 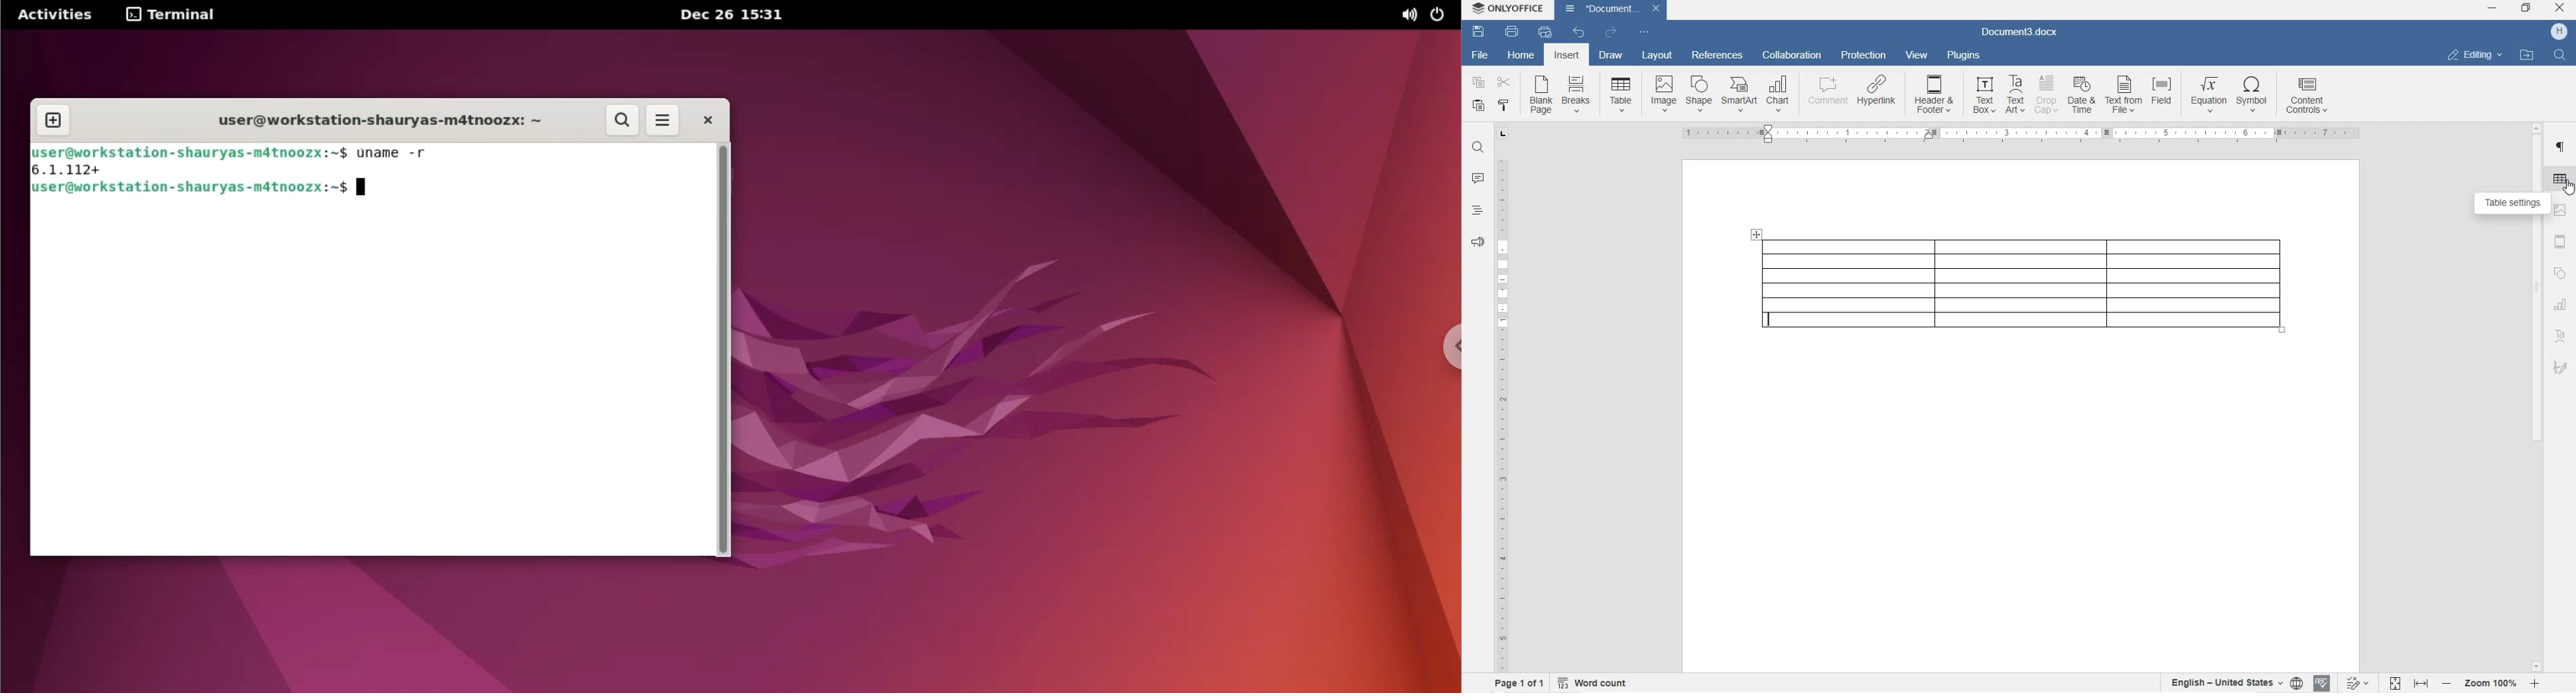 What do you see at coordinates (1644, 33) in the screenshot?
I see `CUSTOMIZE QUICK ACCESS TOOLBAR` at bounding box center [1644, 33].